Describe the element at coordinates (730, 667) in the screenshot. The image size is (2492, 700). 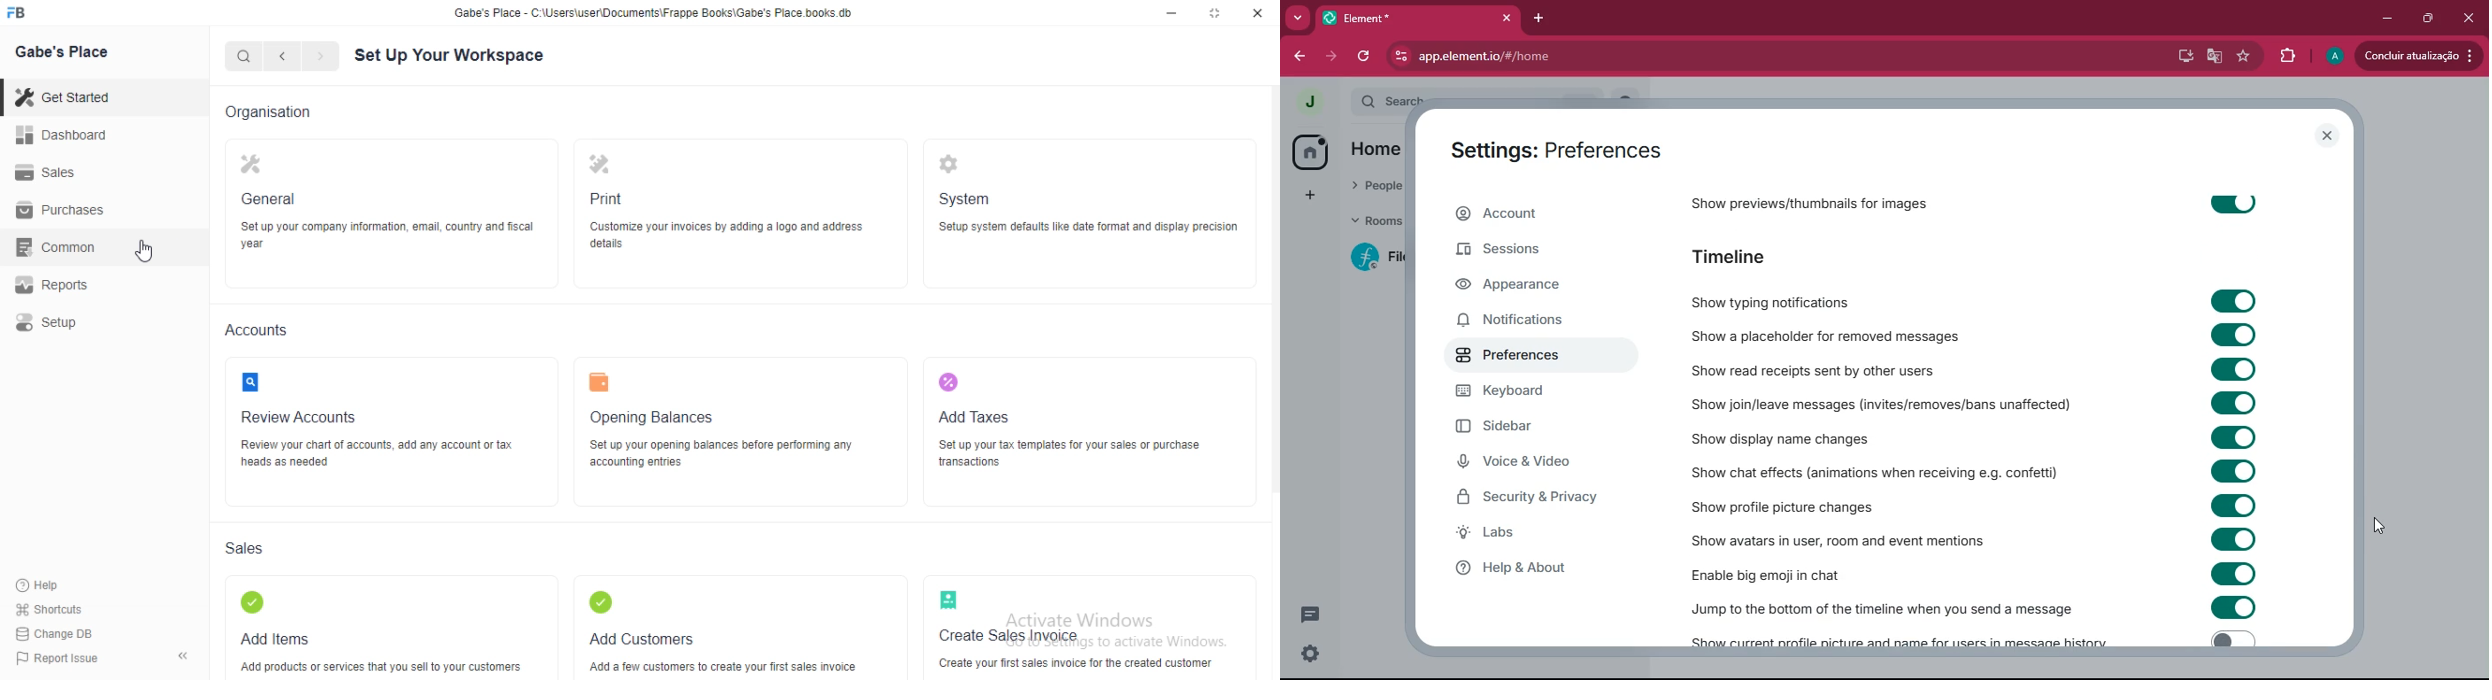
I see `‘Add a few customers to create your first sales invoice` at that location.